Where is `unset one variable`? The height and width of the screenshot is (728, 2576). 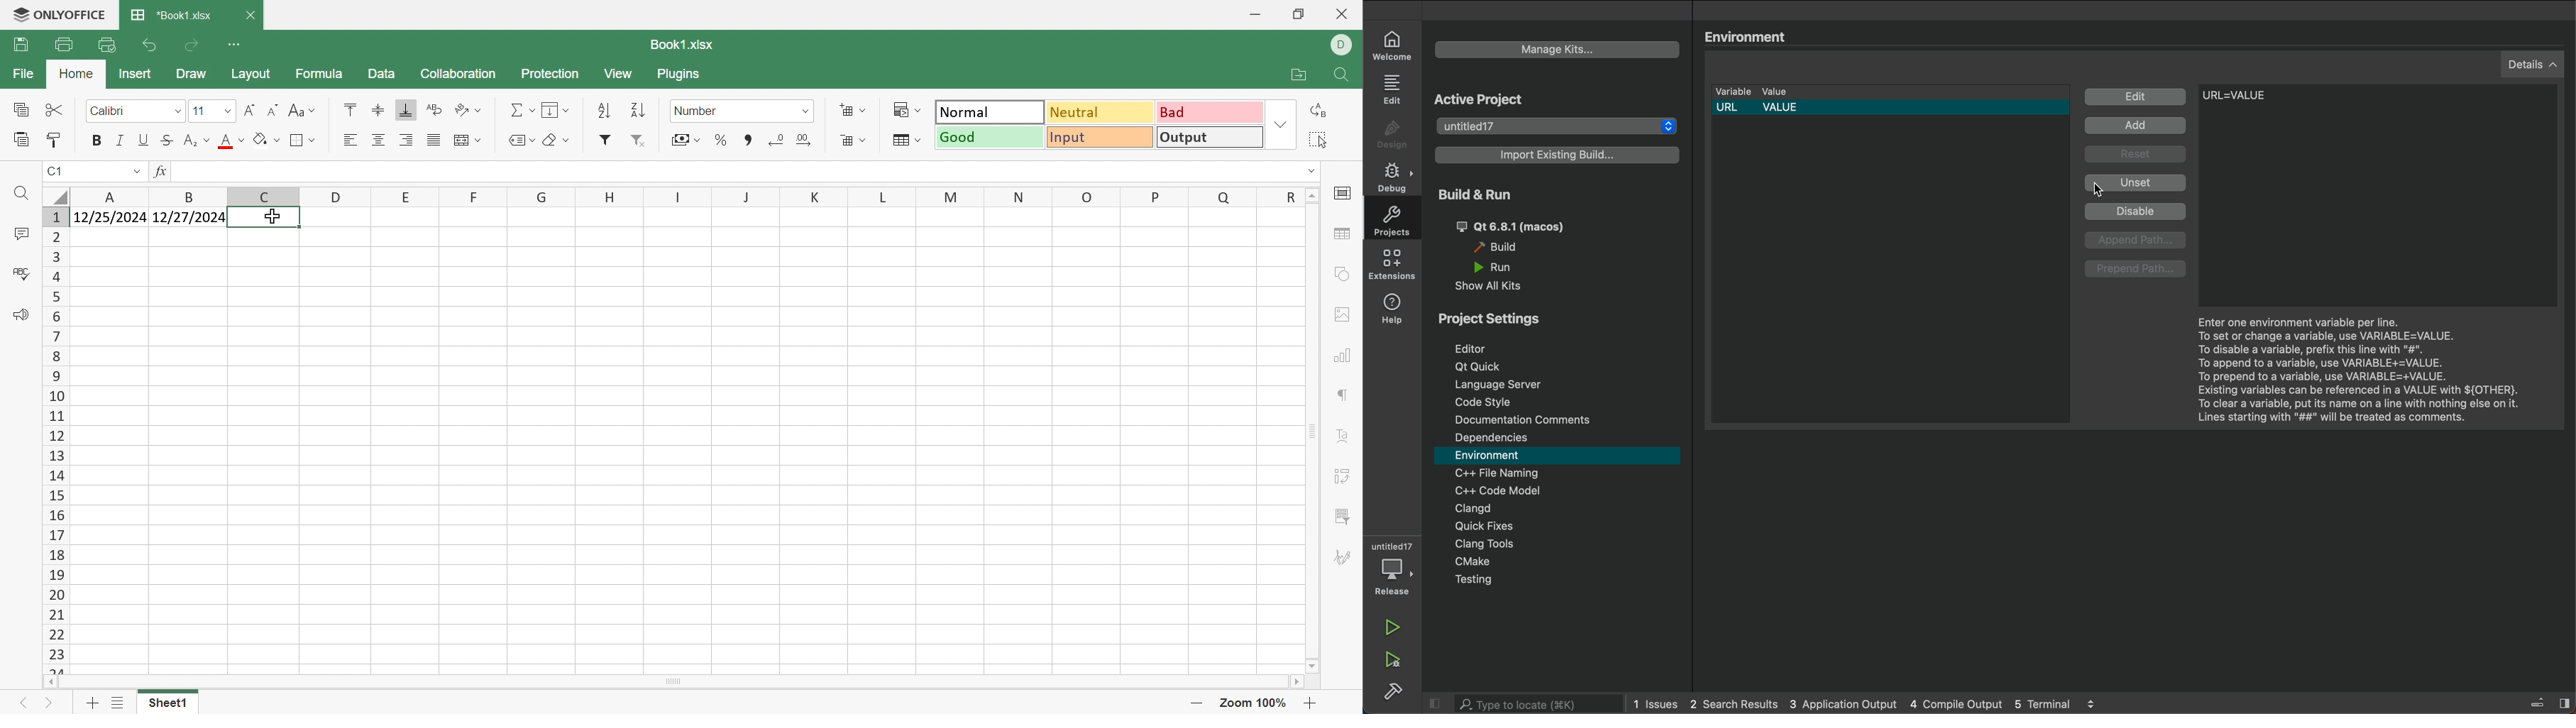 unset one variable is located at coordinates (1893, 122).